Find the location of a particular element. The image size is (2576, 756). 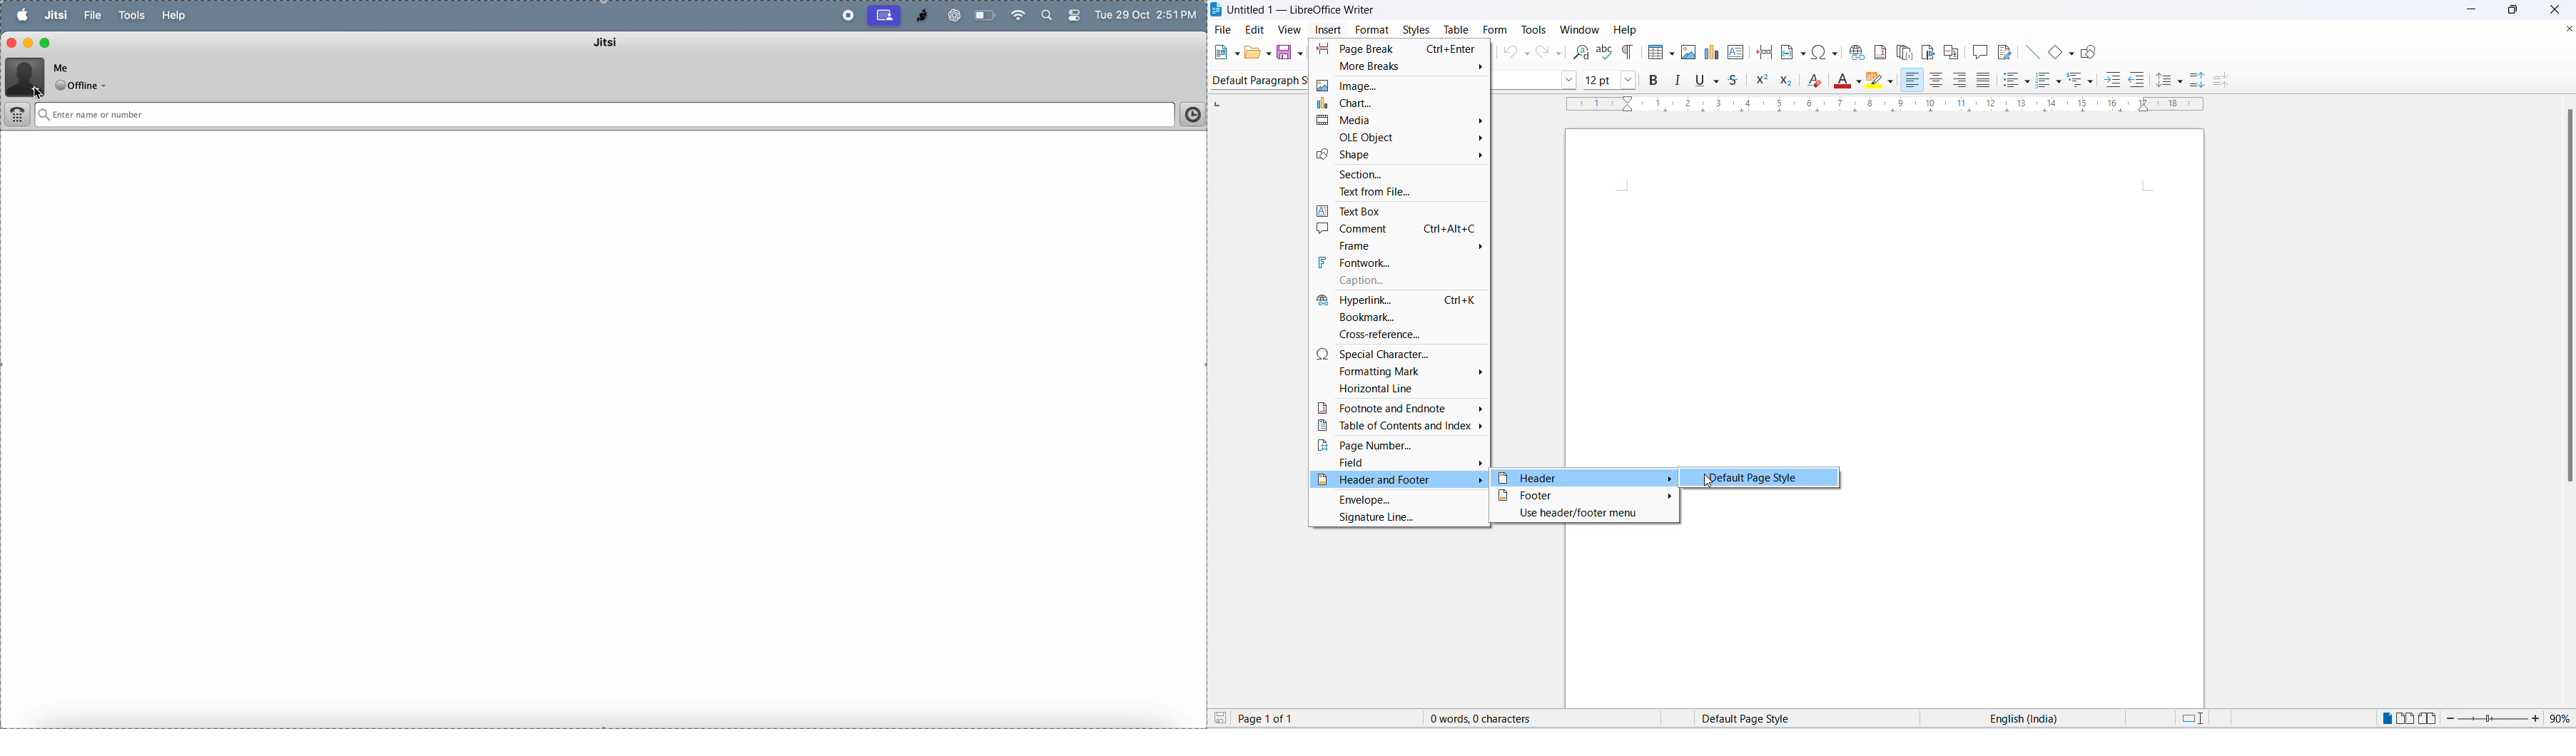

formatting mark is located at coordinates (1399, 371).